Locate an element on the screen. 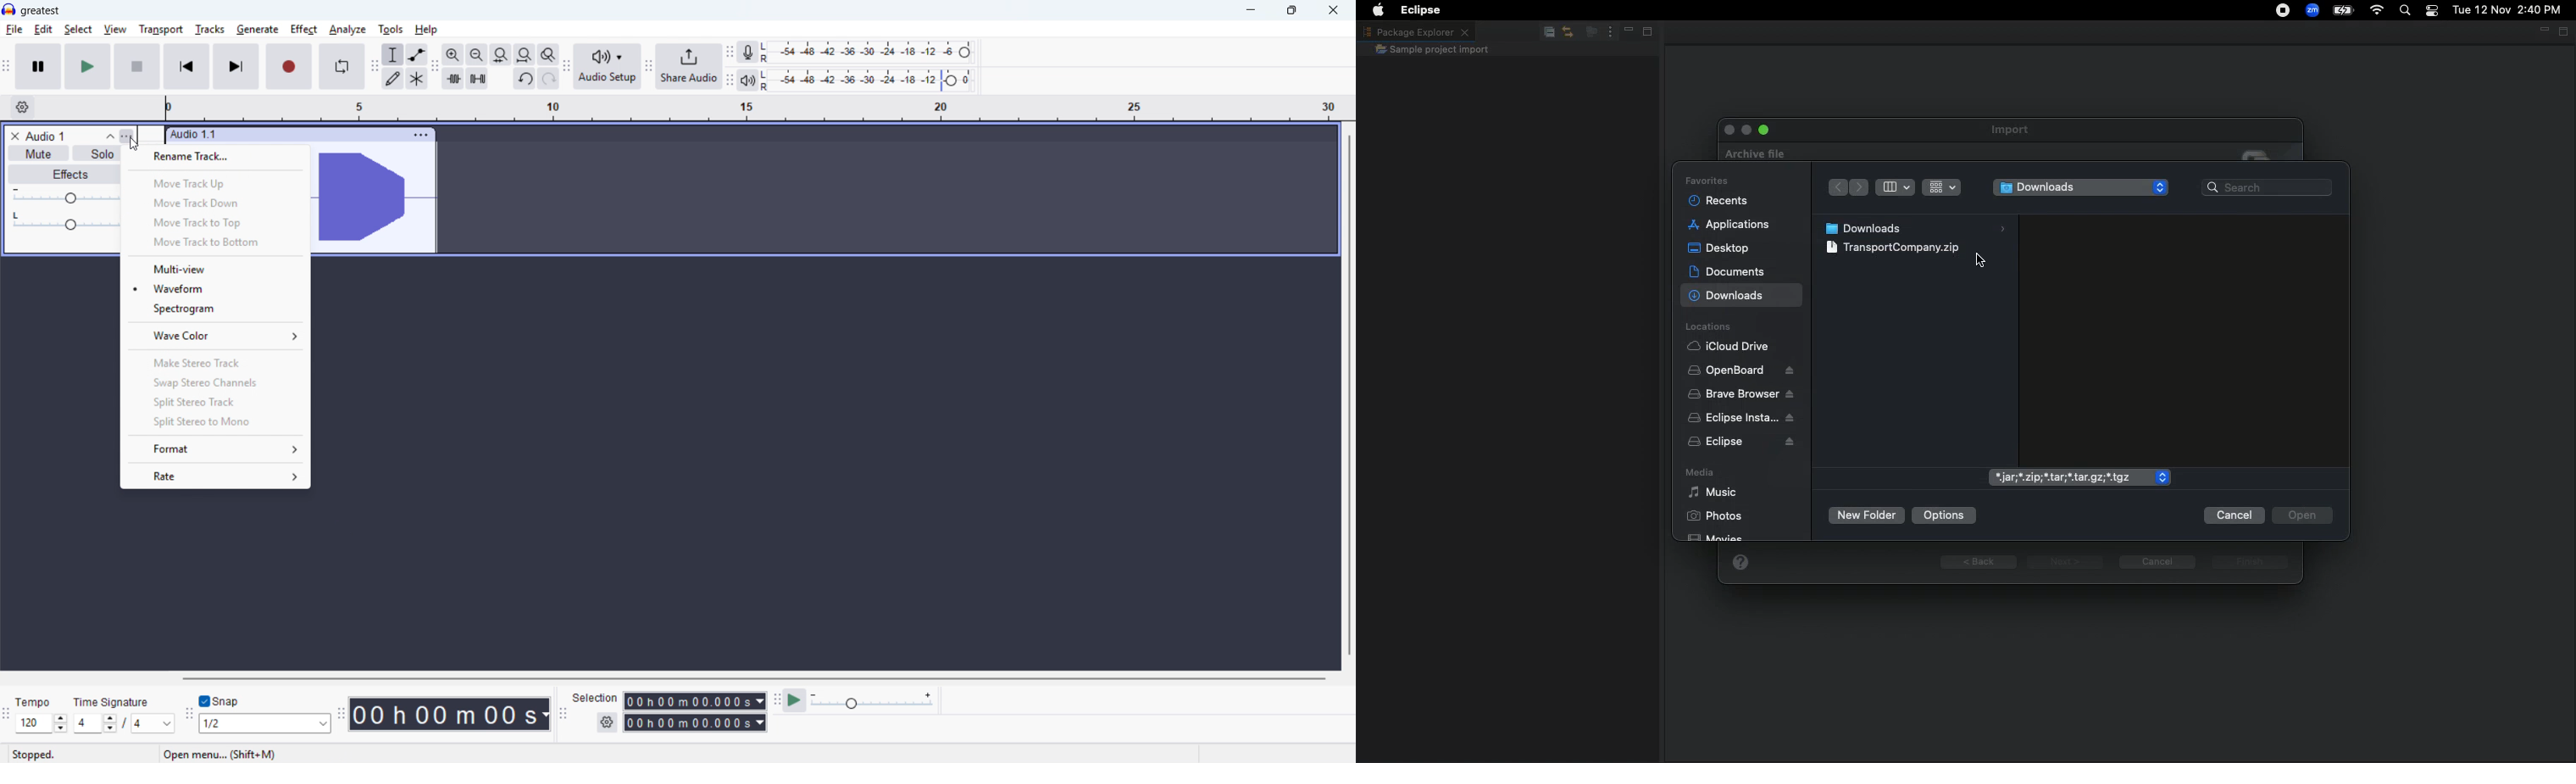  Desktop is located at coordinates (1718, 248).